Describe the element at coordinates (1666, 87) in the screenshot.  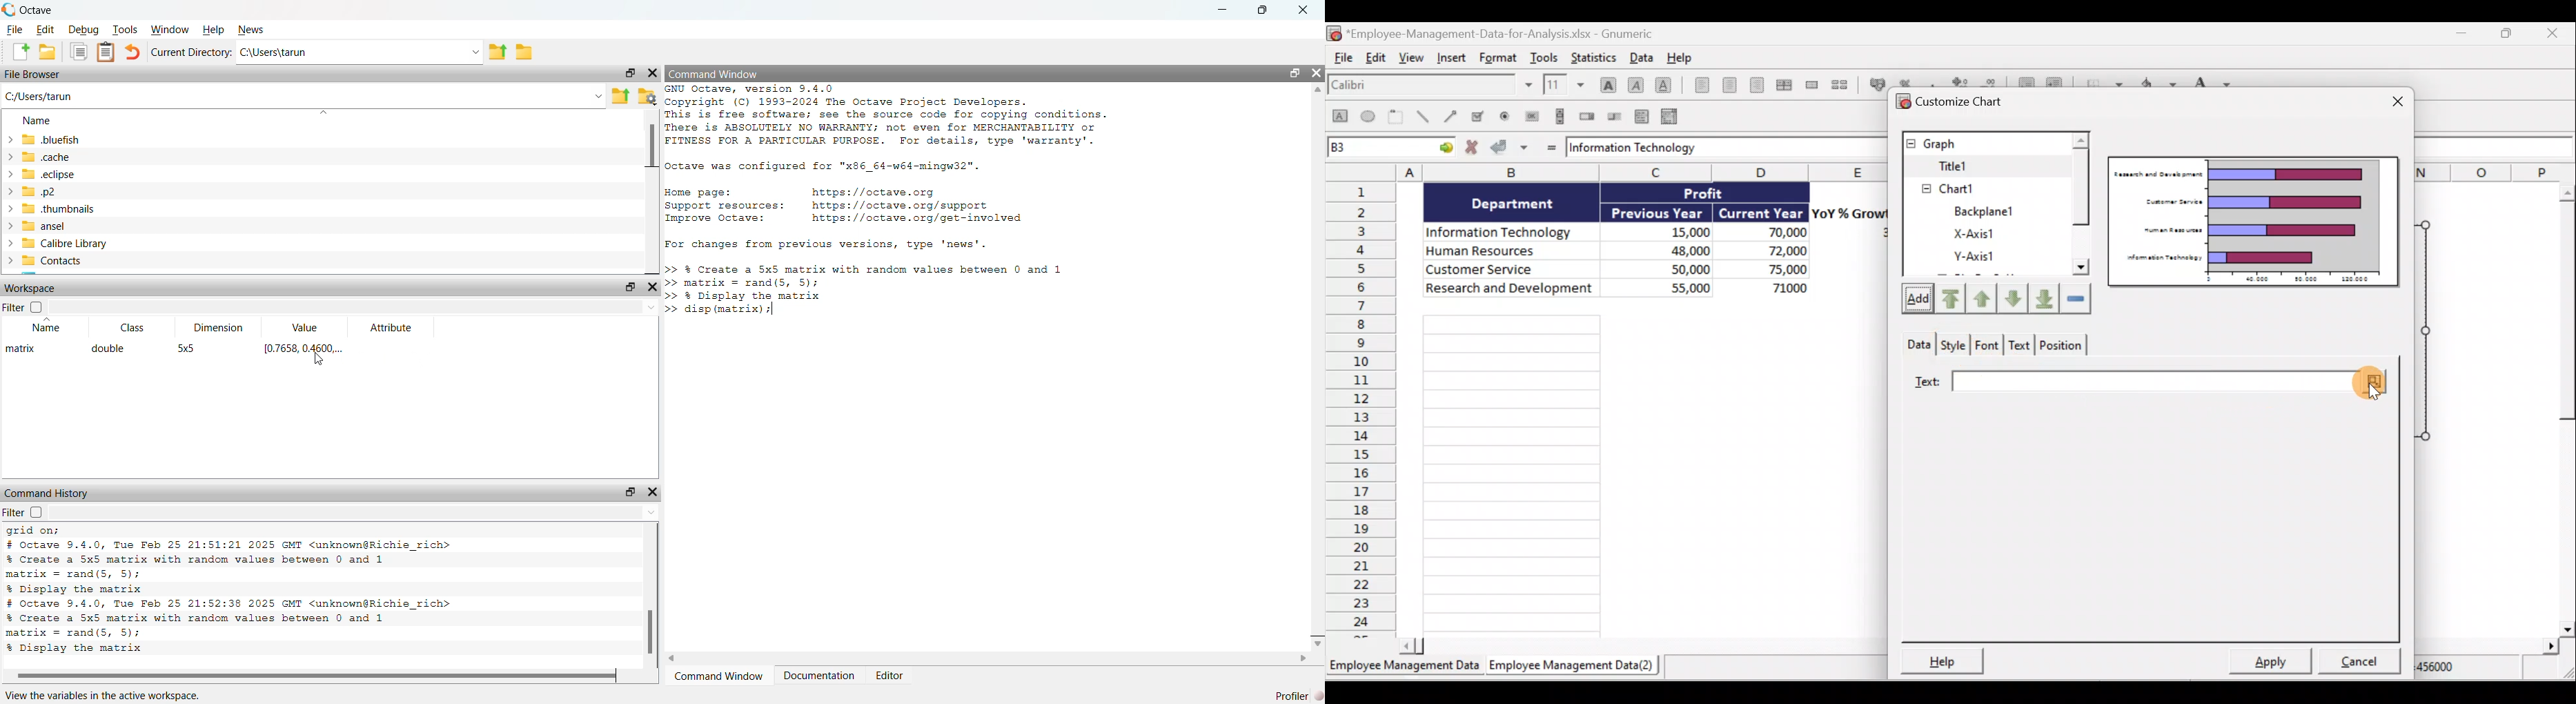
I see `Underline` at that location.